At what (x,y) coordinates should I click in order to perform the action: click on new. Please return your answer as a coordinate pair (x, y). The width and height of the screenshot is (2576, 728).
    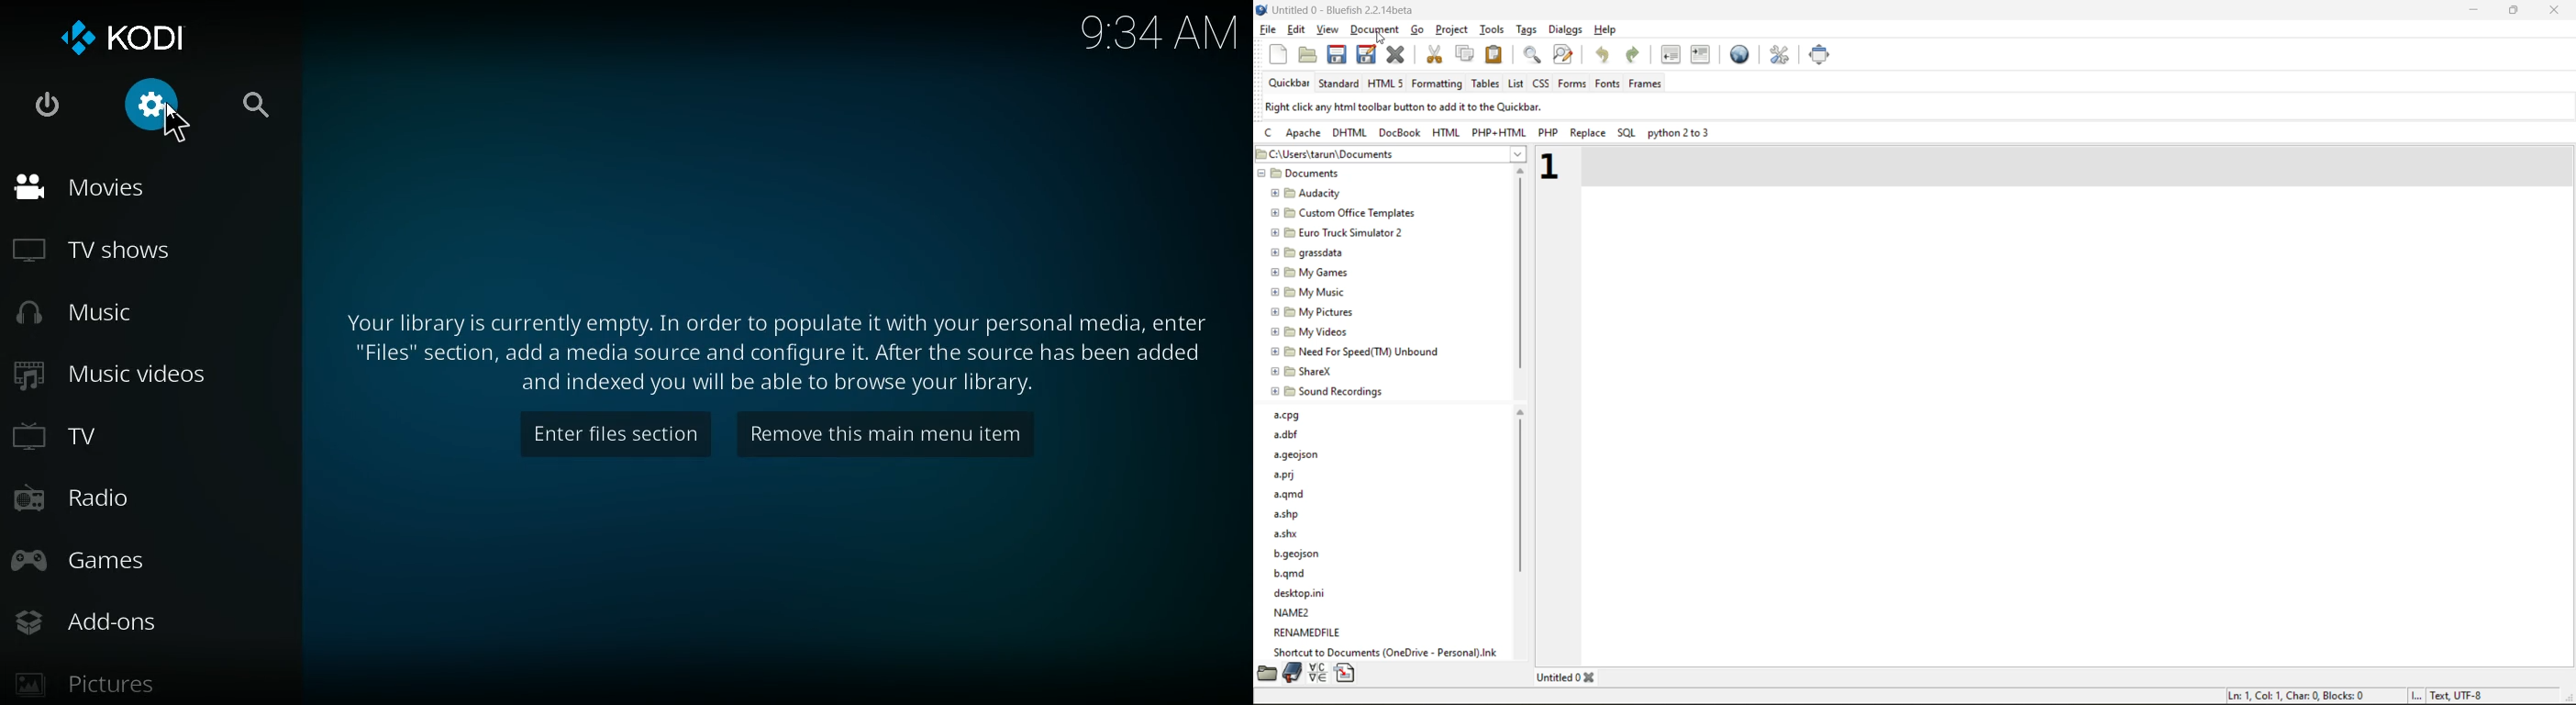
    Looking at the image, I should click on (1278, 52).